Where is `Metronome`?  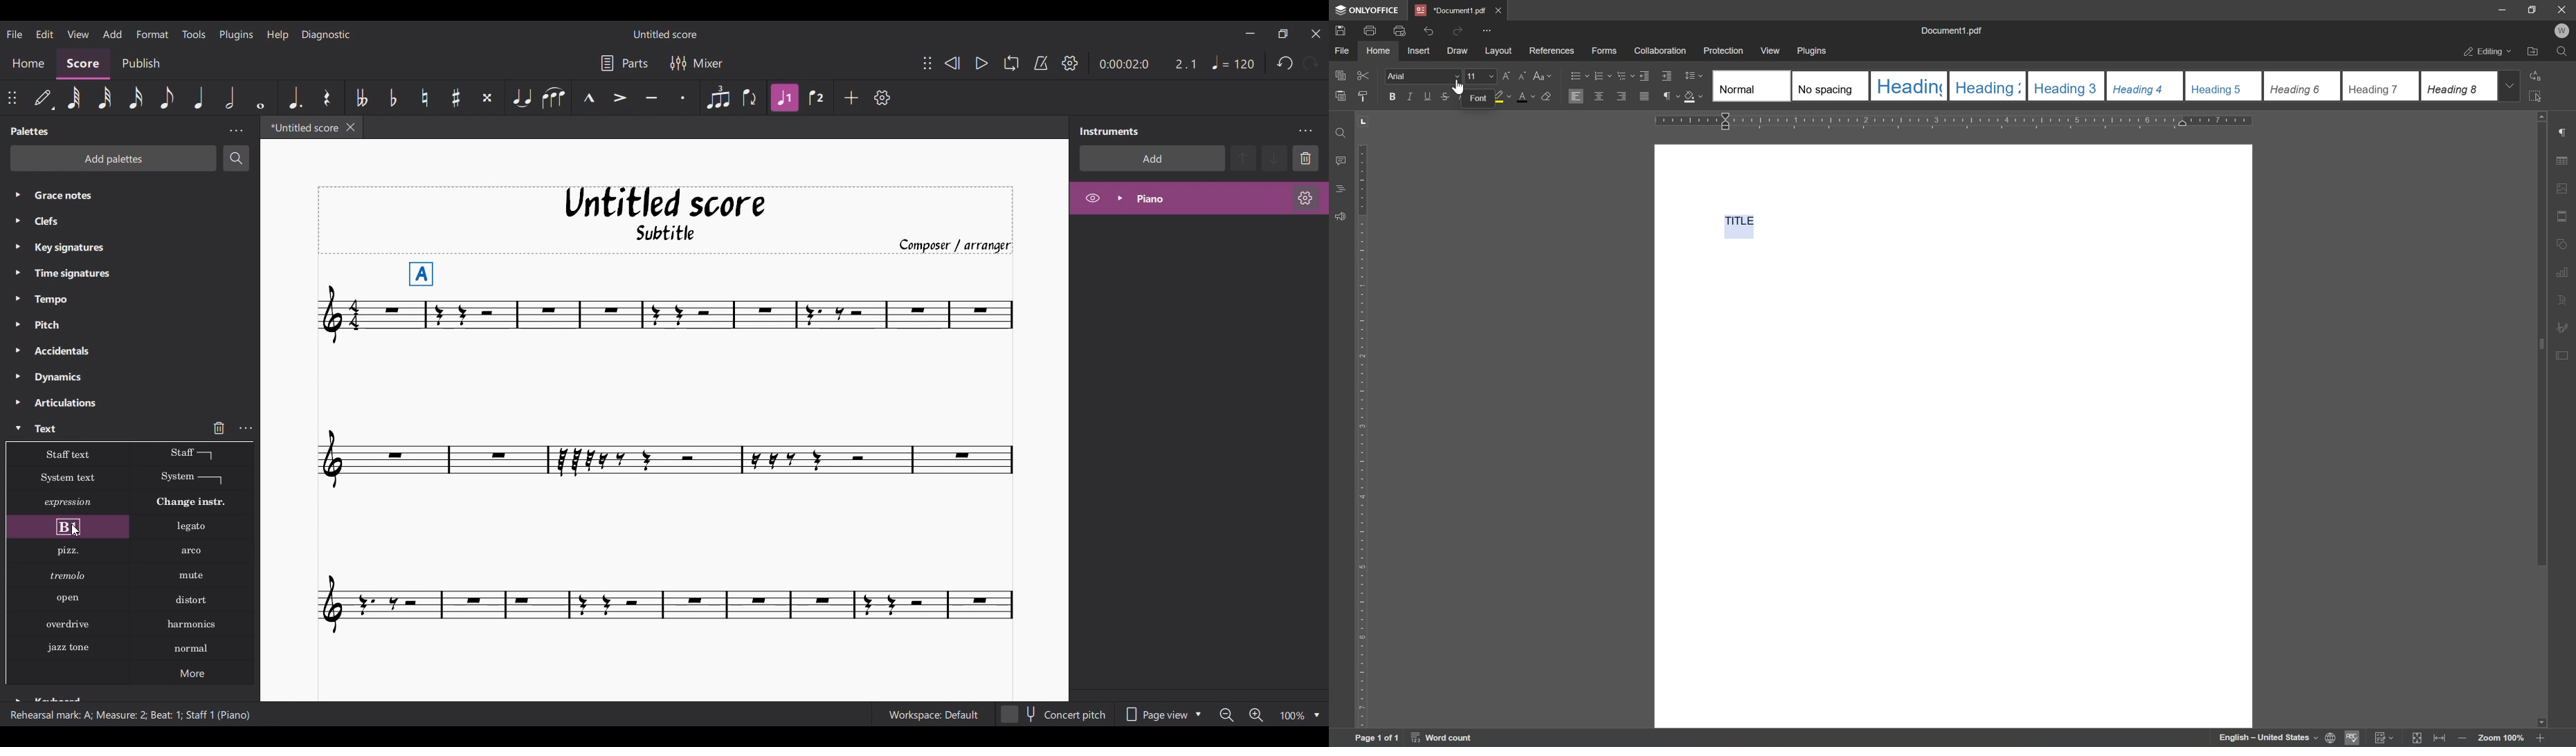 Metronome is located at coordinates (1041, 63).